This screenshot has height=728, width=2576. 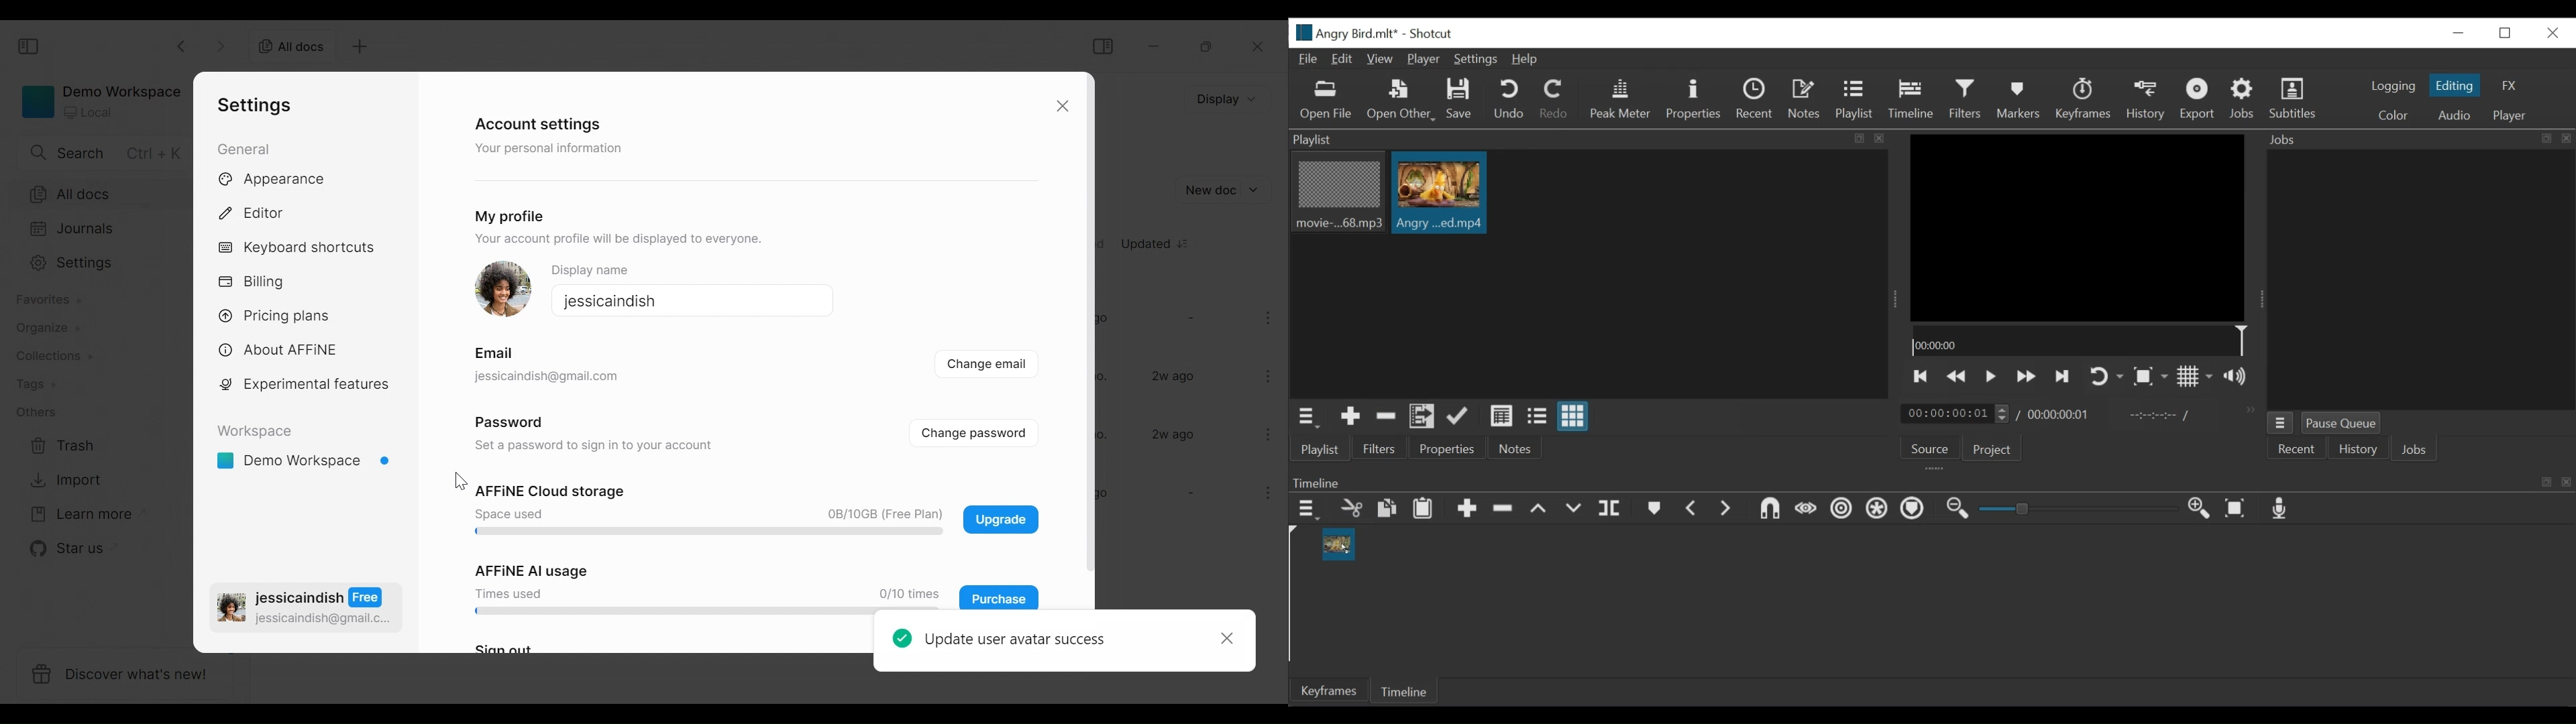 I want to click on Ripple all tracks, so click(x=1877, y=509).